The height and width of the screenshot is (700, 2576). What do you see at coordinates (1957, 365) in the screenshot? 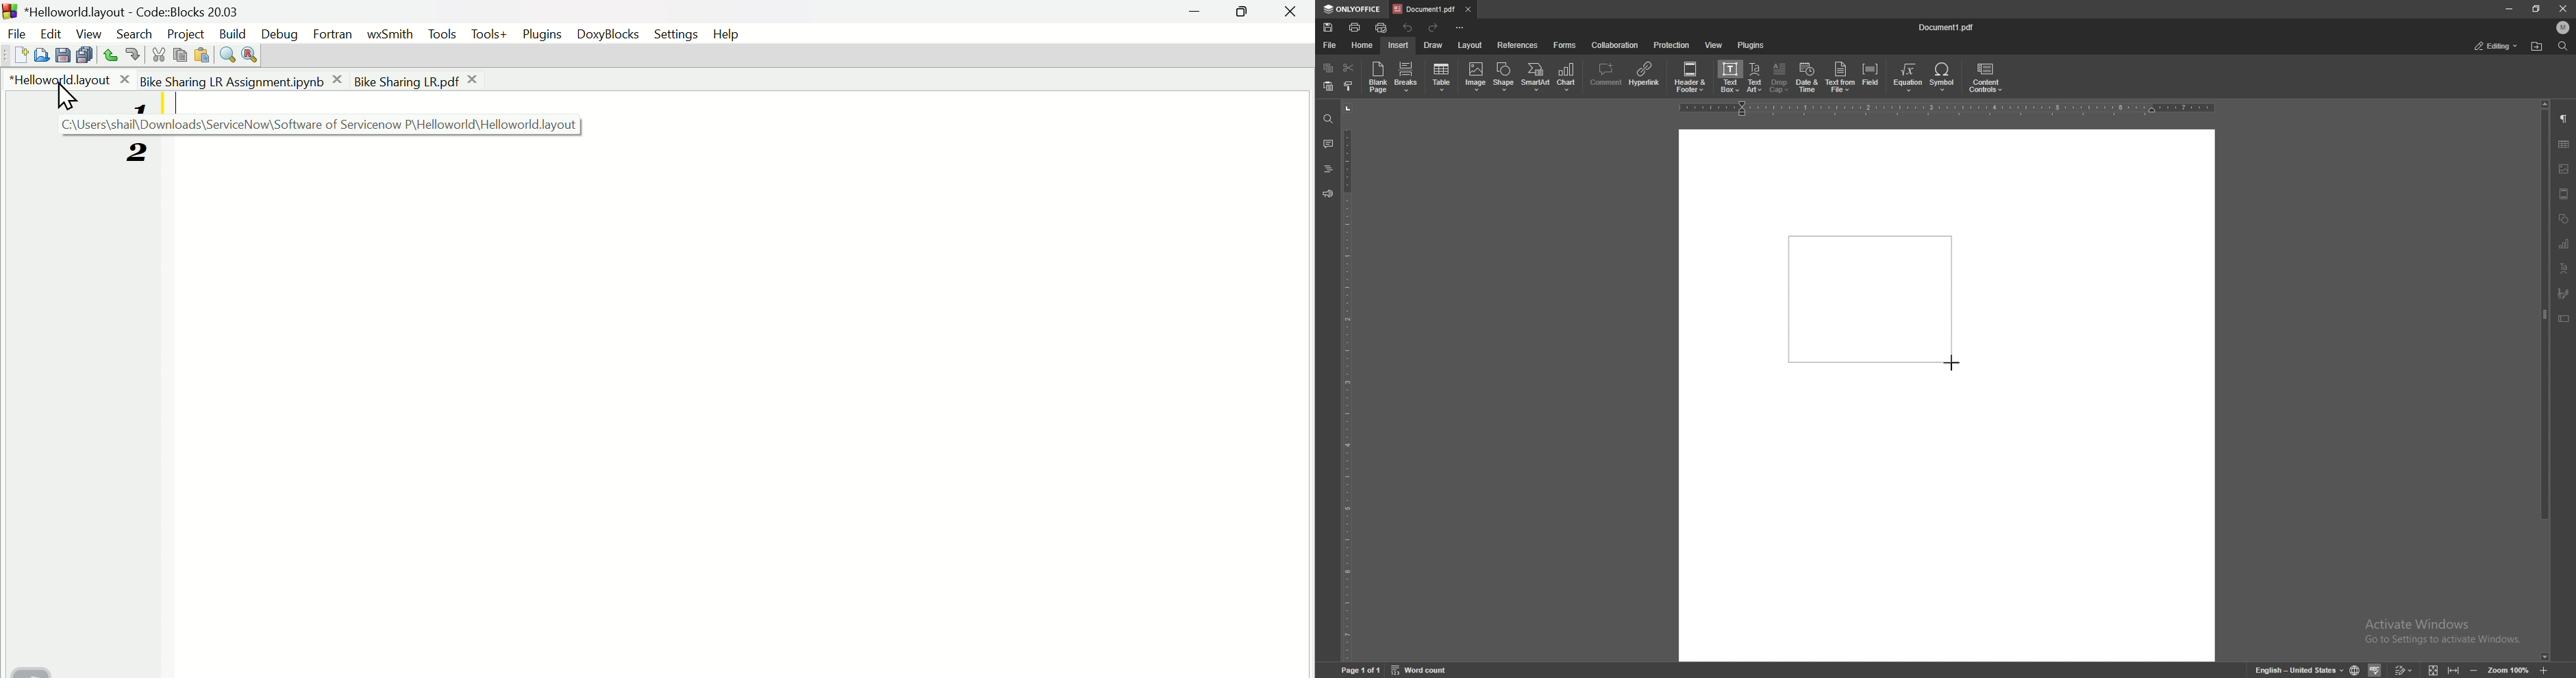
I see `cursor` at bounding box center [1957, 365].